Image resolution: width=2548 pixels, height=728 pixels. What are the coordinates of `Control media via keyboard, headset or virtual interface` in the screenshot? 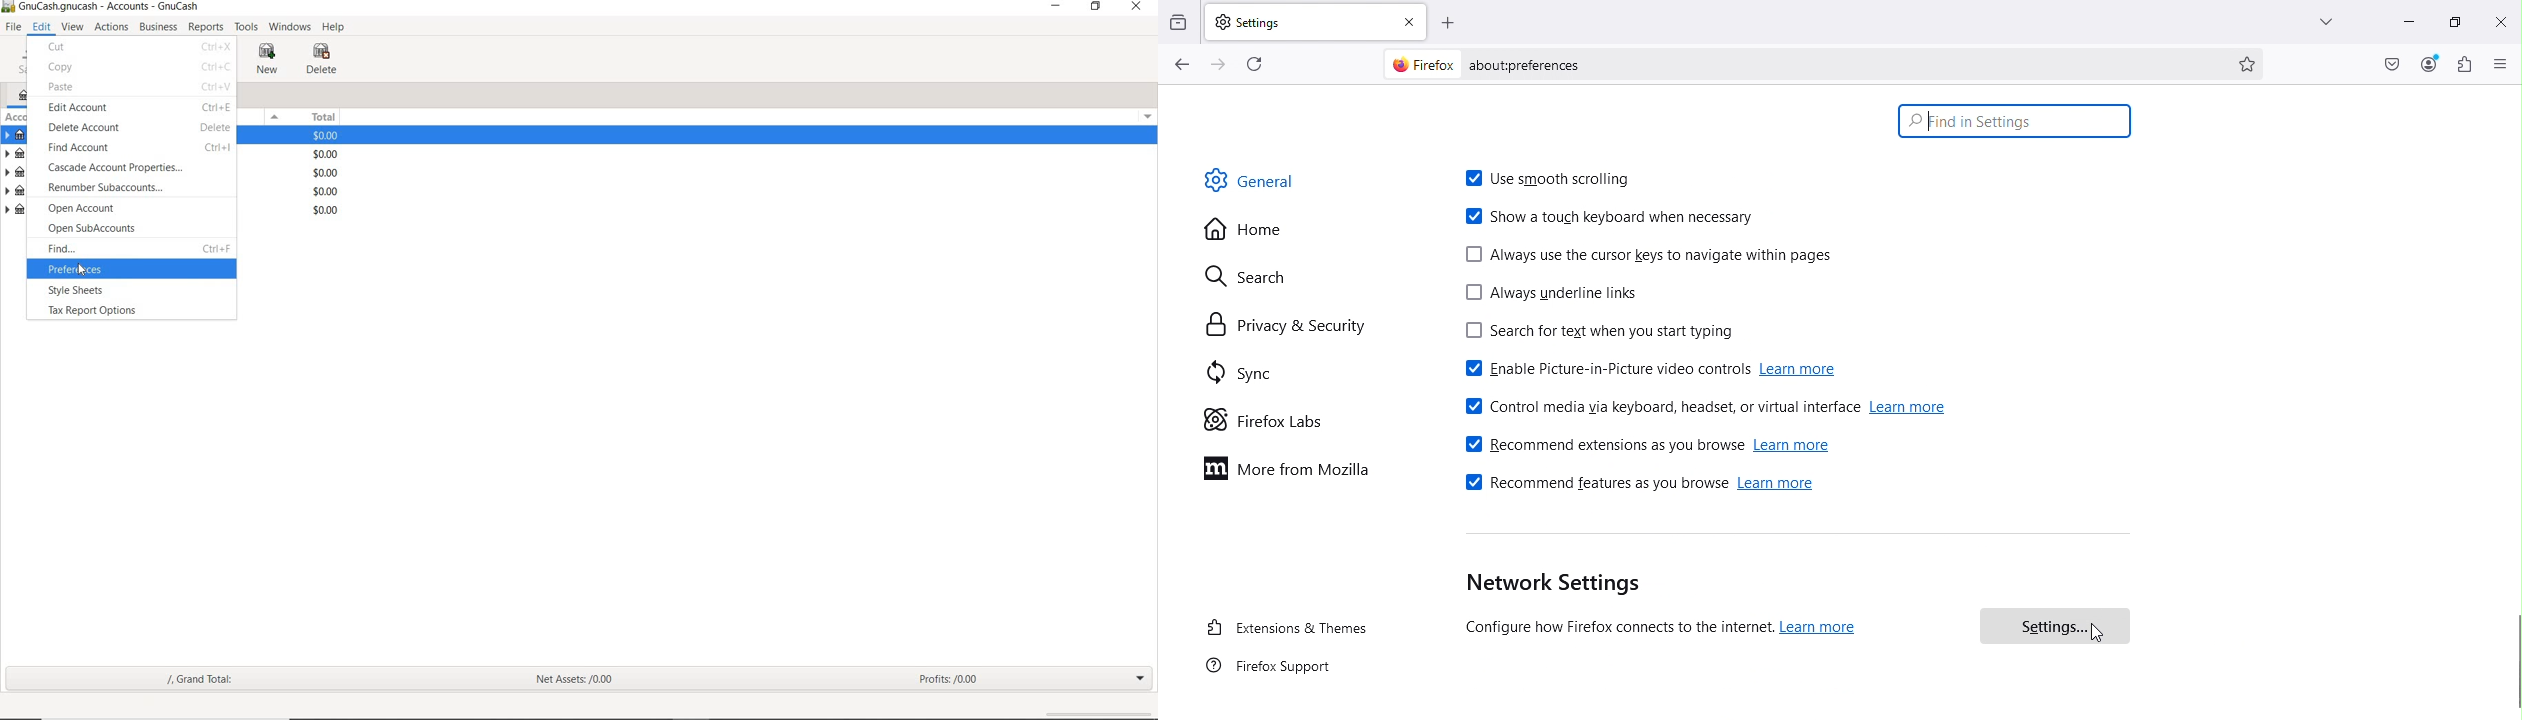 It's located at (1659, 404).